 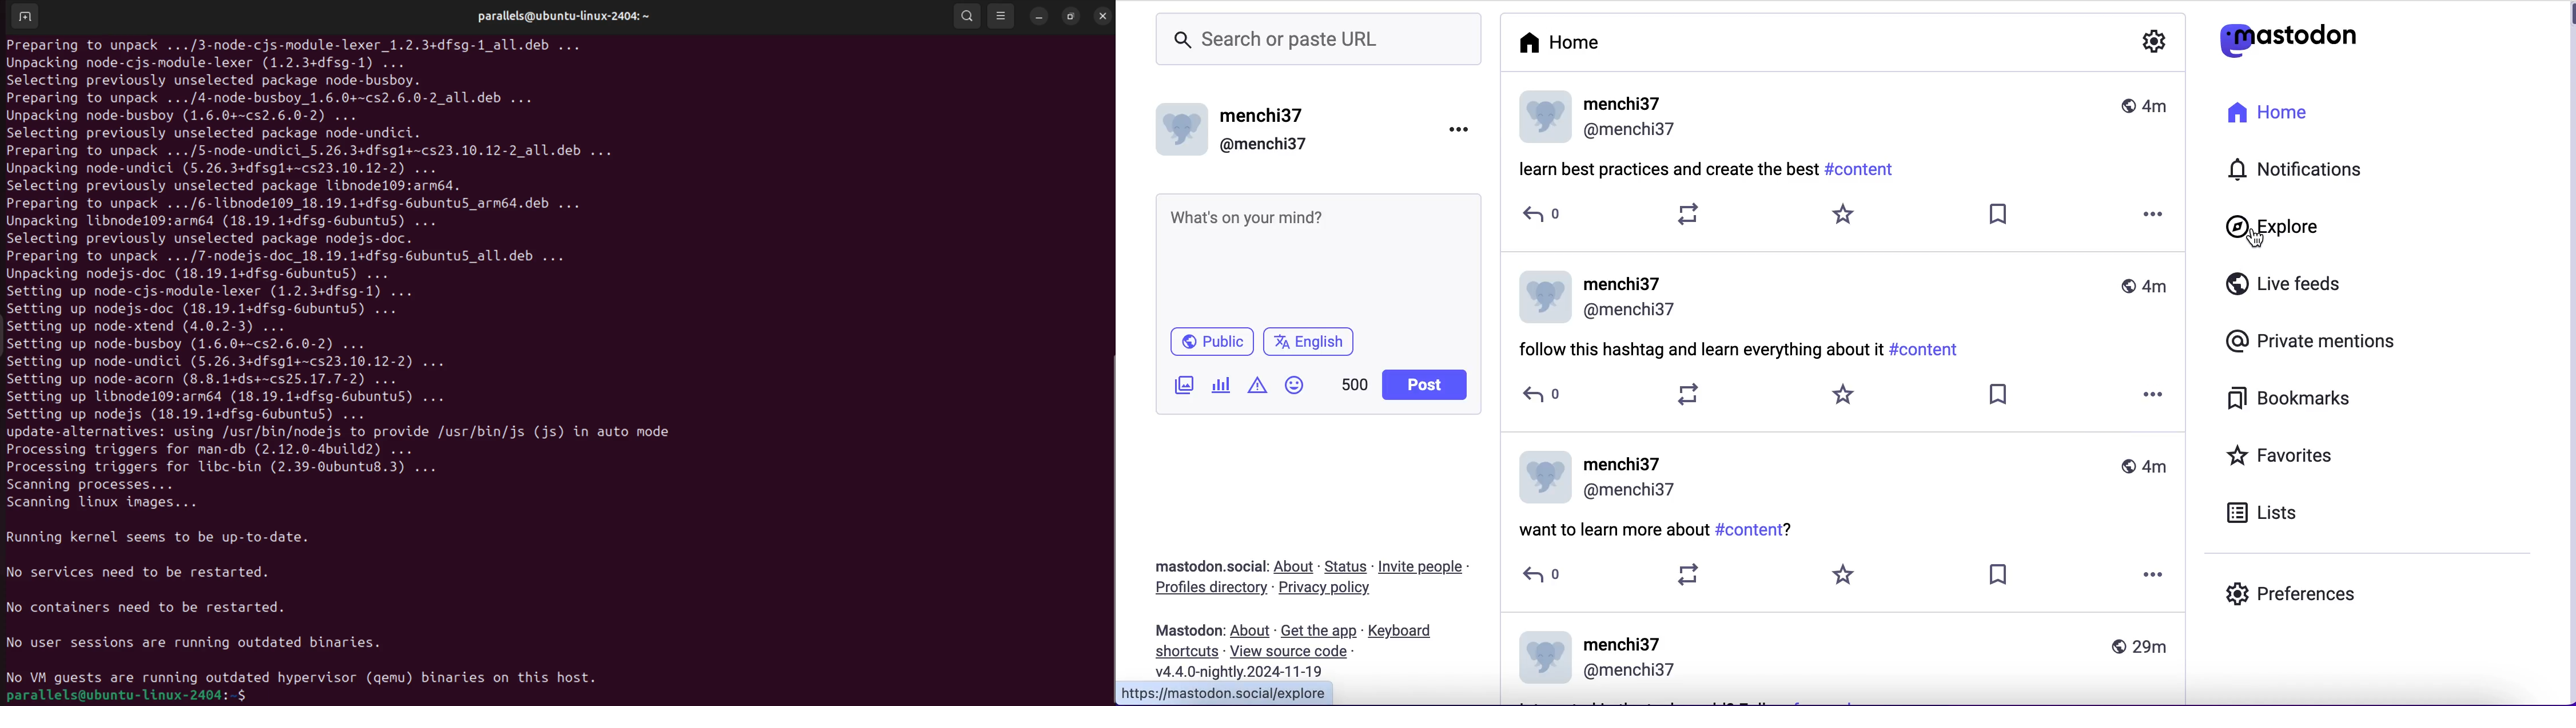 What do you see at coordinates (2315, 400) in the screenshot?
I see `bookmarks` at bounding box center [2315, 400].